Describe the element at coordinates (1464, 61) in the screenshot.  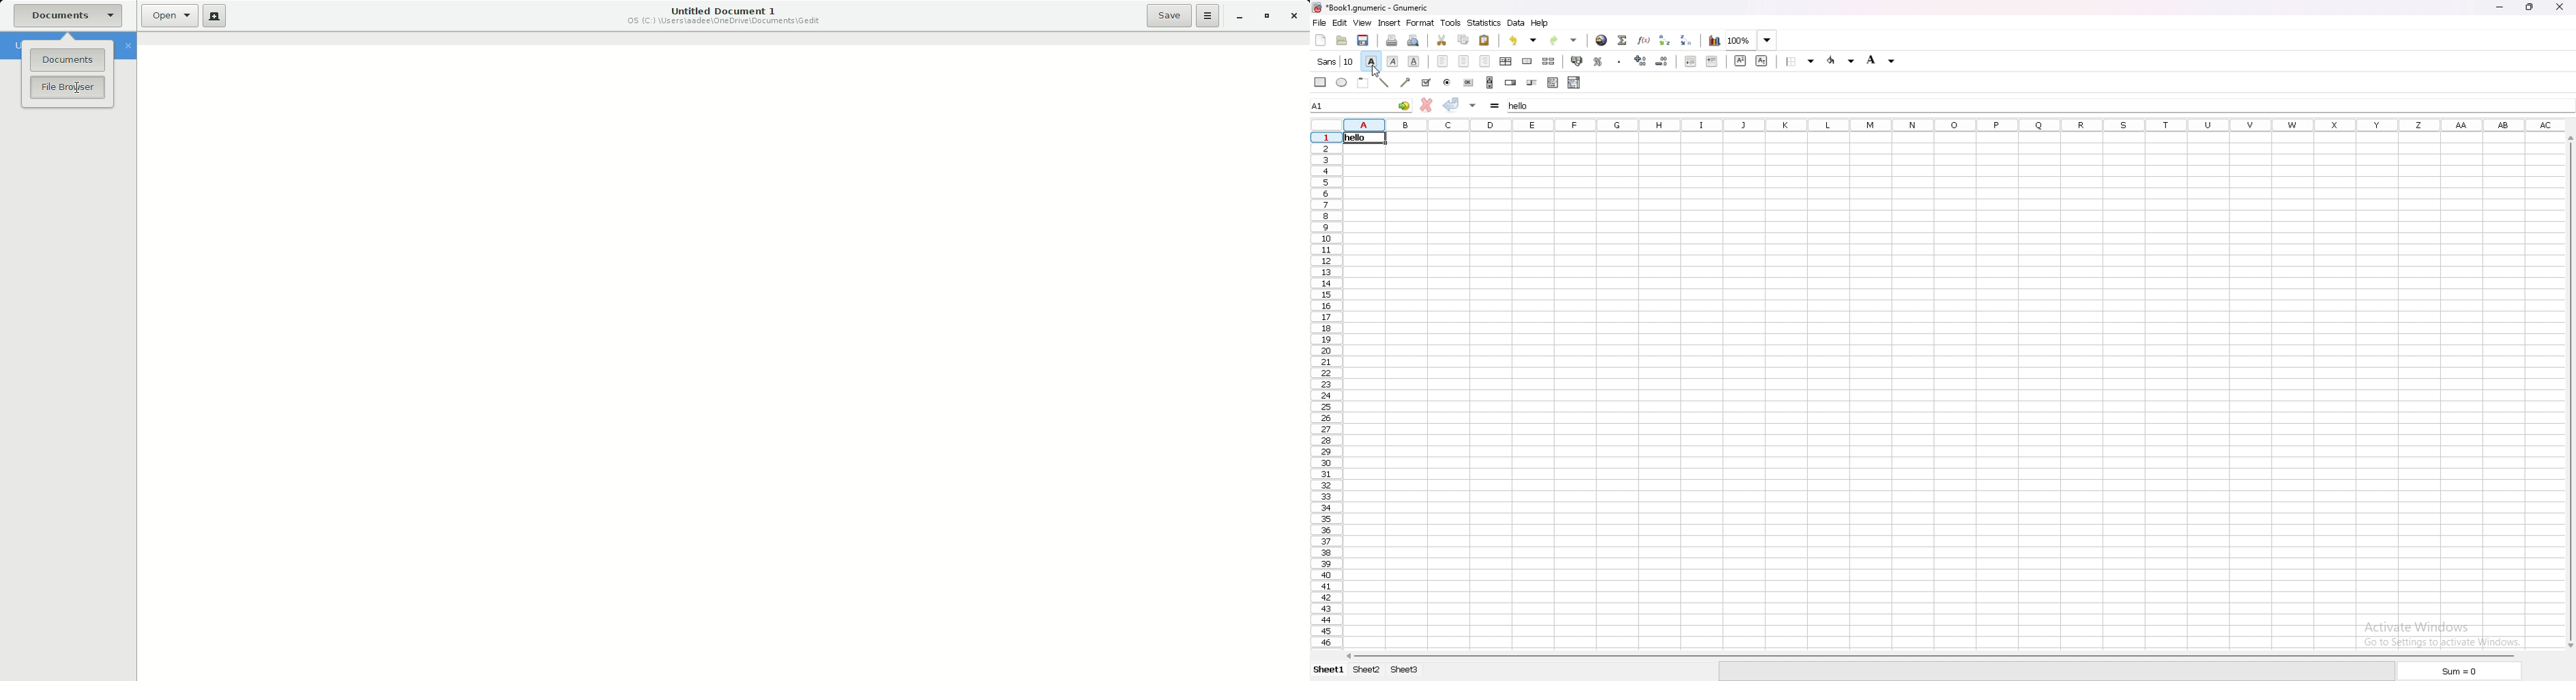
I see `center` at that location.